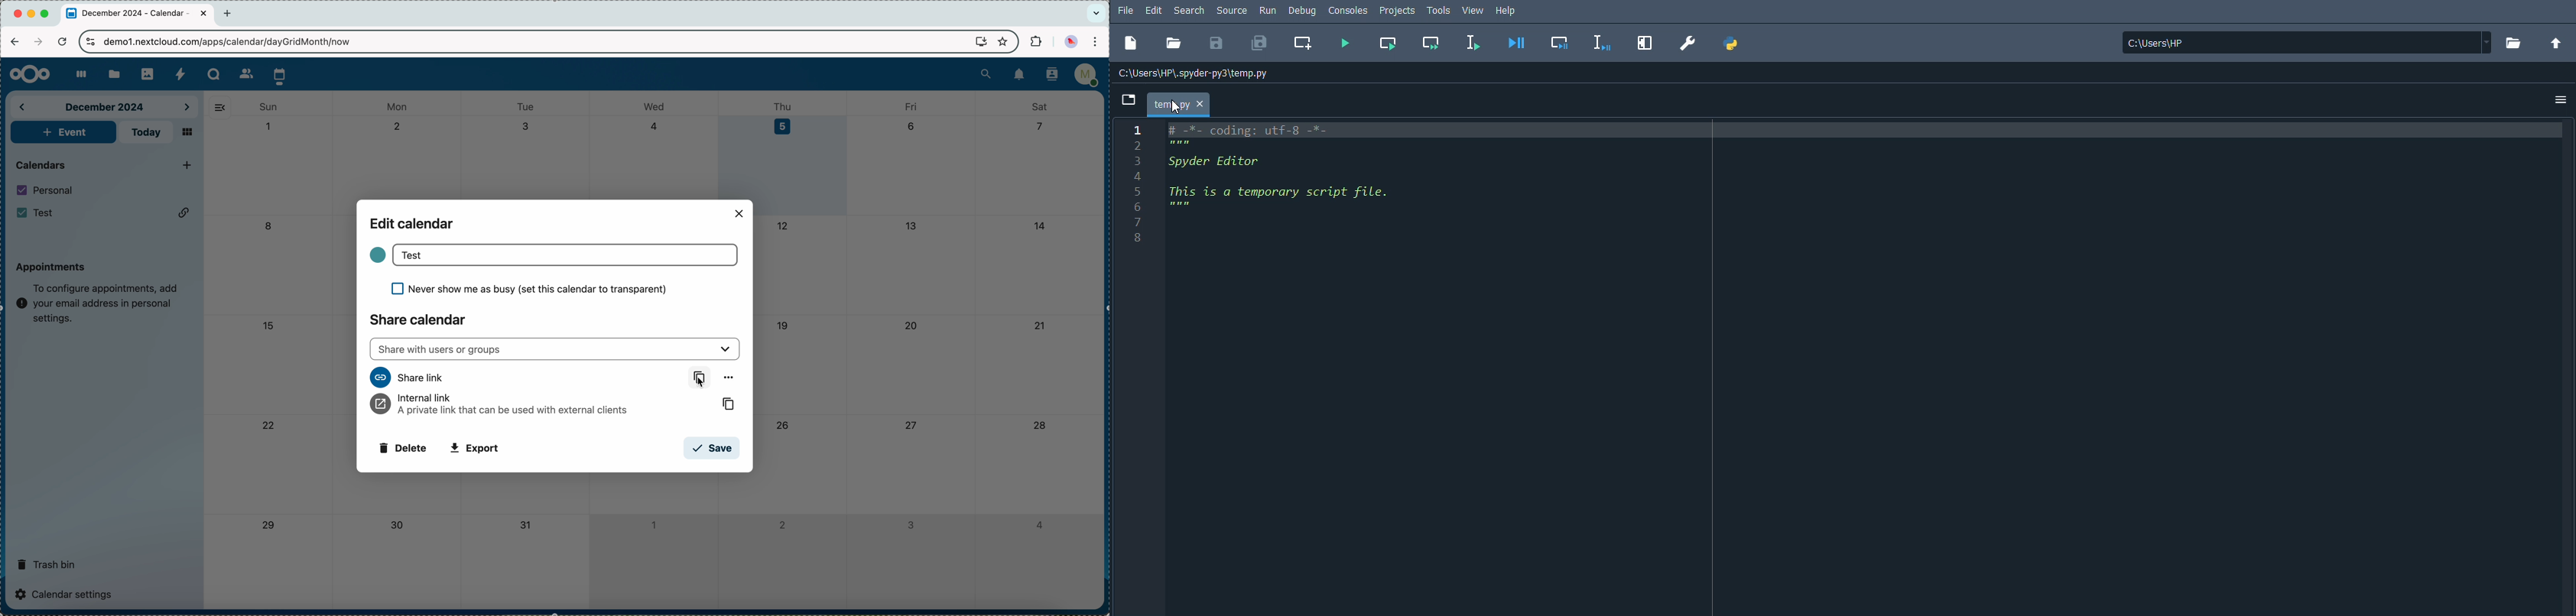 The width and height of the screenshot is (2576, 616). I want to click on copy, so click(724, 403).